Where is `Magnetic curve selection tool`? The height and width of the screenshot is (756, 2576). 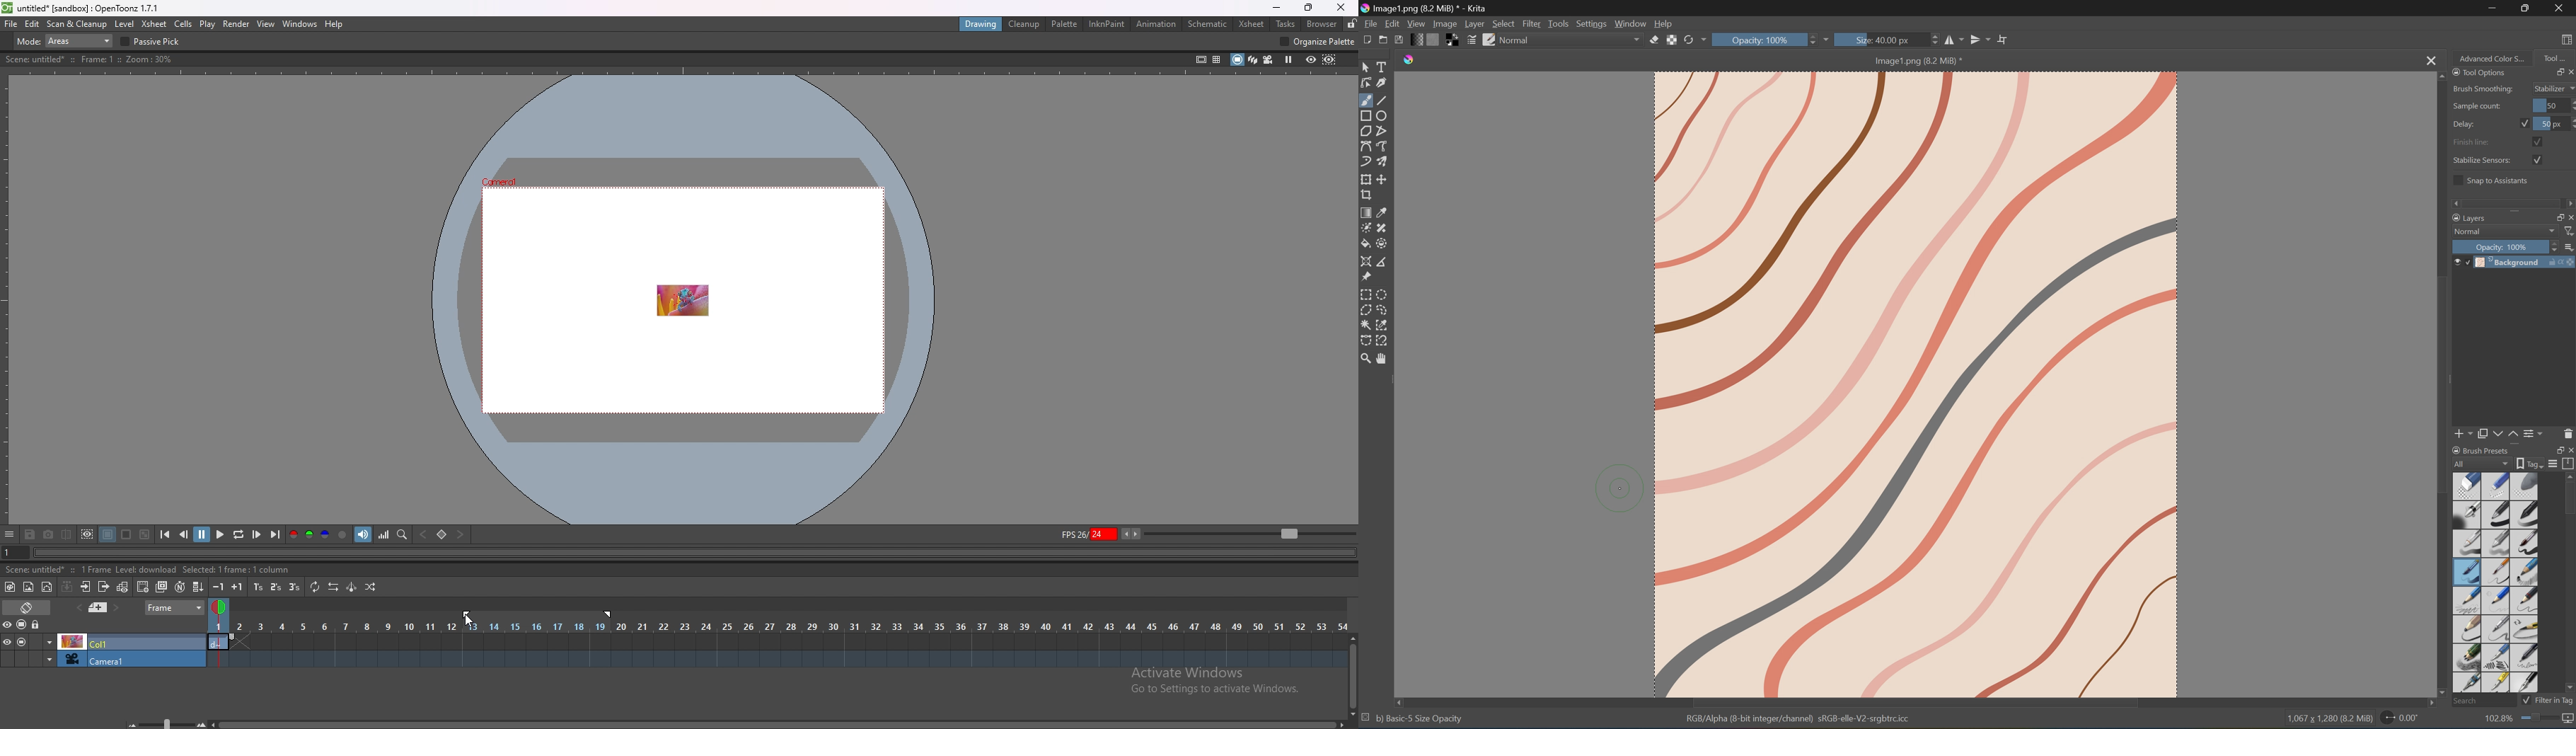
Magnetic curve selection tool is located at coordinates (1384, 341).